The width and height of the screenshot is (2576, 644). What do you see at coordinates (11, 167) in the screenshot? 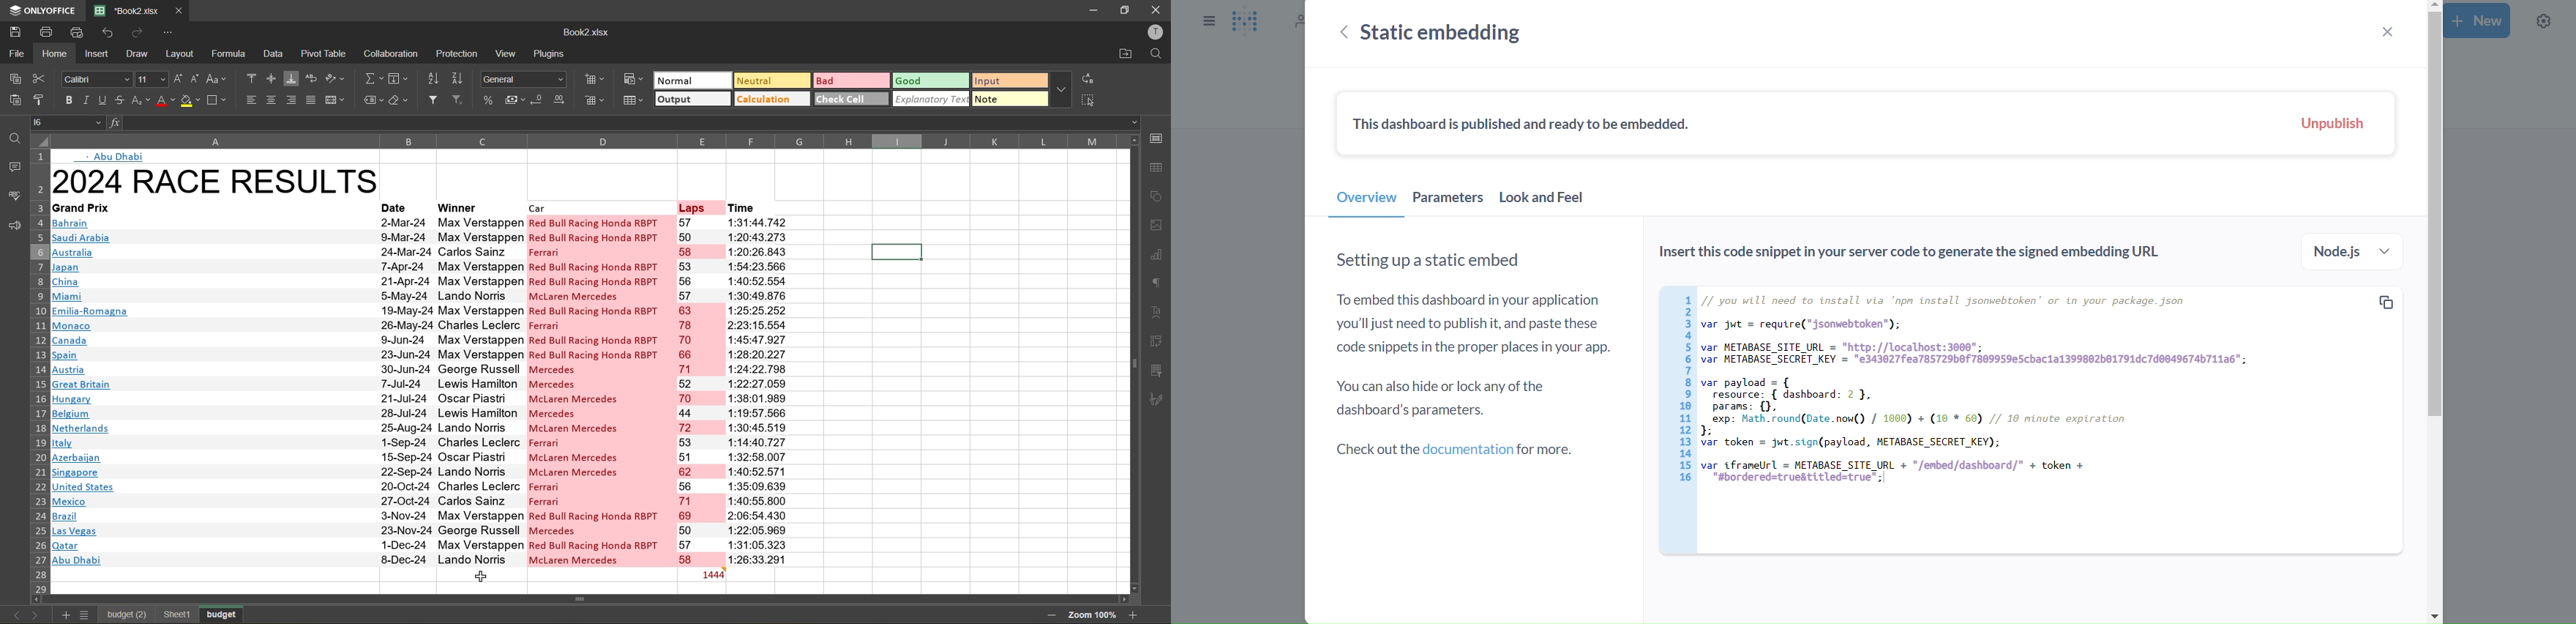
I see `comments` at bounding box center [11, 167].